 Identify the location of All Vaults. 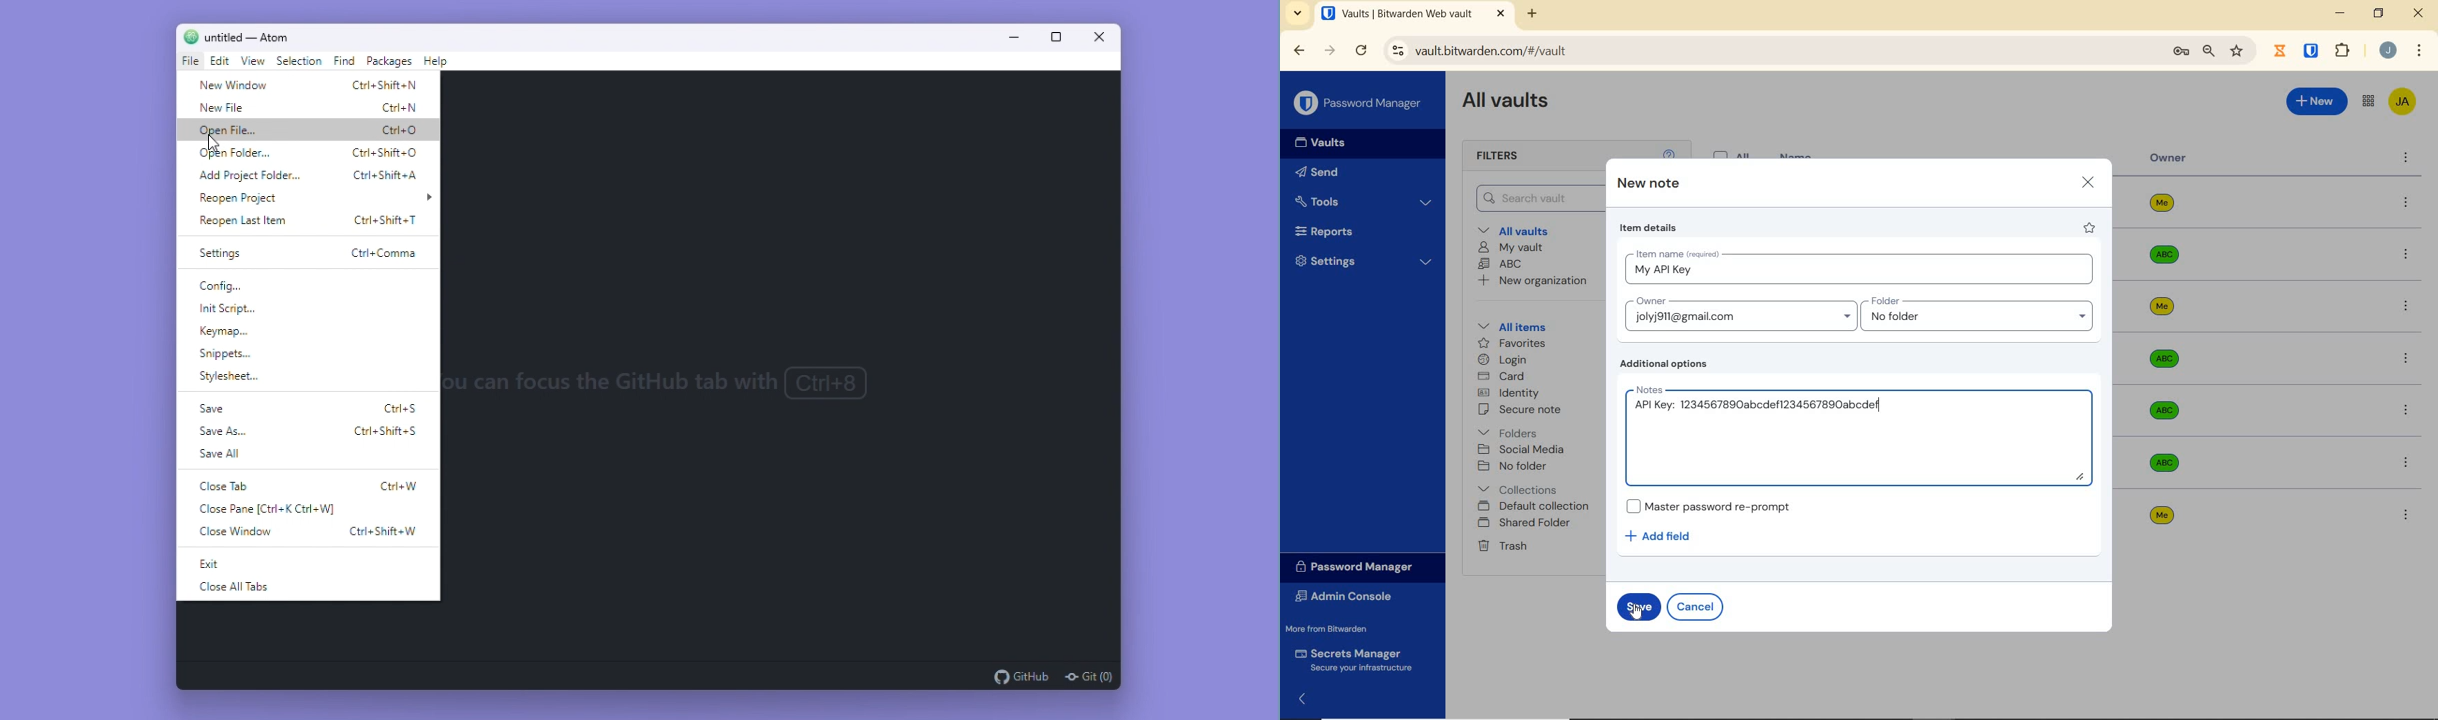
(1512, 105).